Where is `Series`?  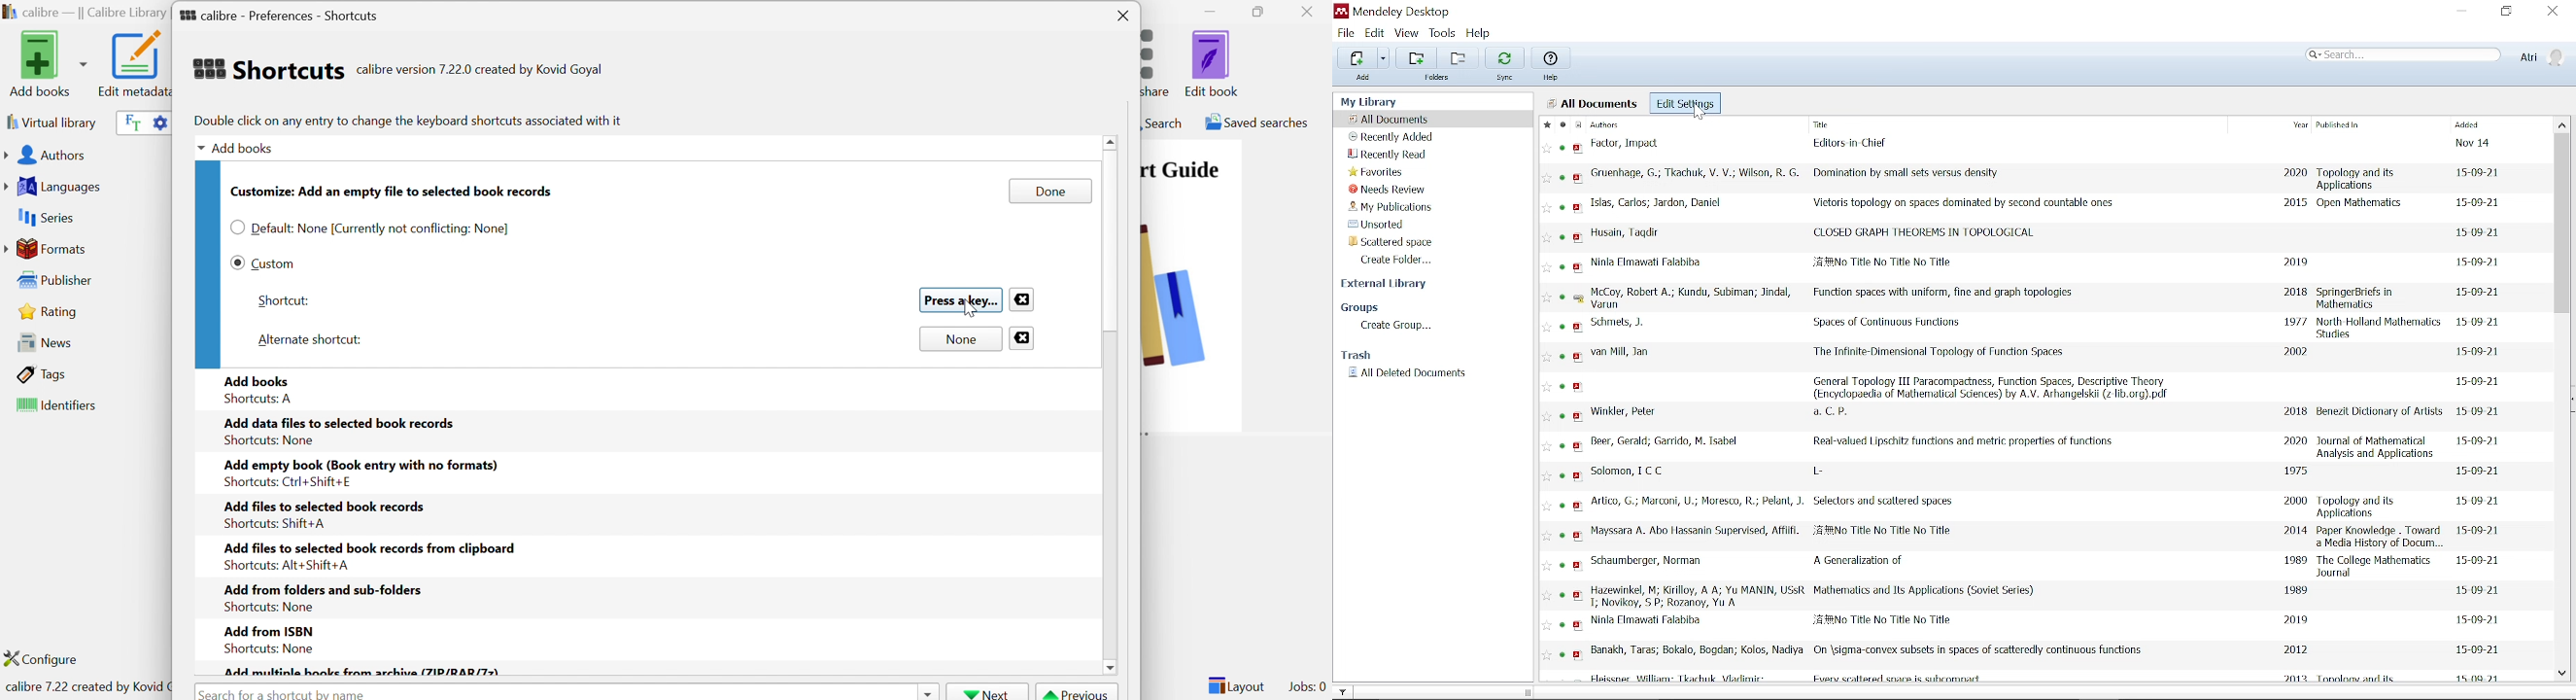
Series is located at coordinates (44, 218).